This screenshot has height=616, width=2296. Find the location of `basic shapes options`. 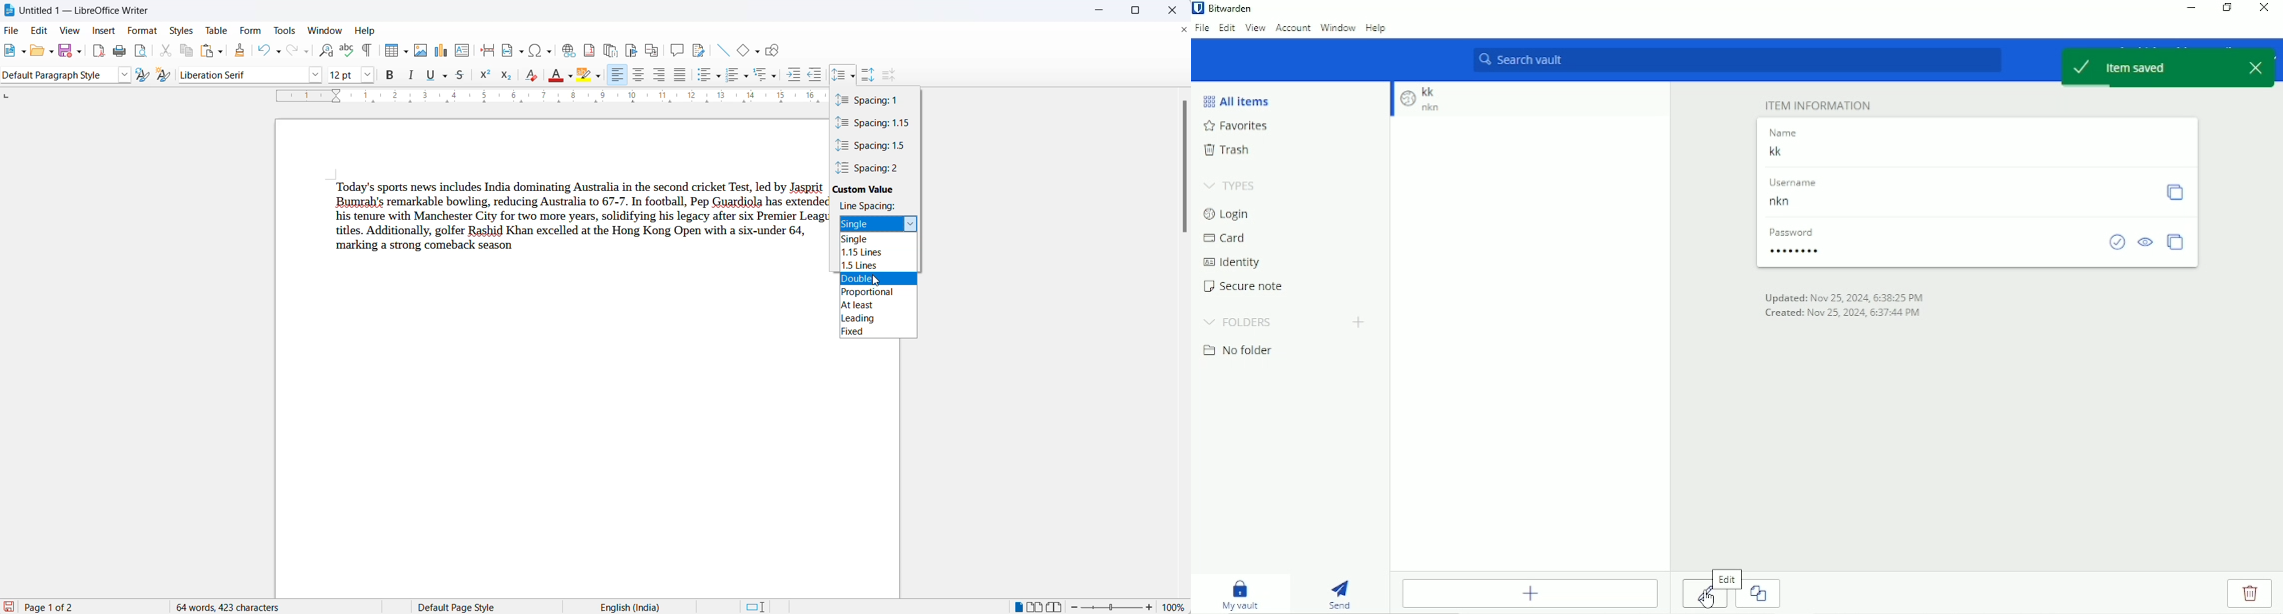

basic shapes options is located at coordinates (756, 51).